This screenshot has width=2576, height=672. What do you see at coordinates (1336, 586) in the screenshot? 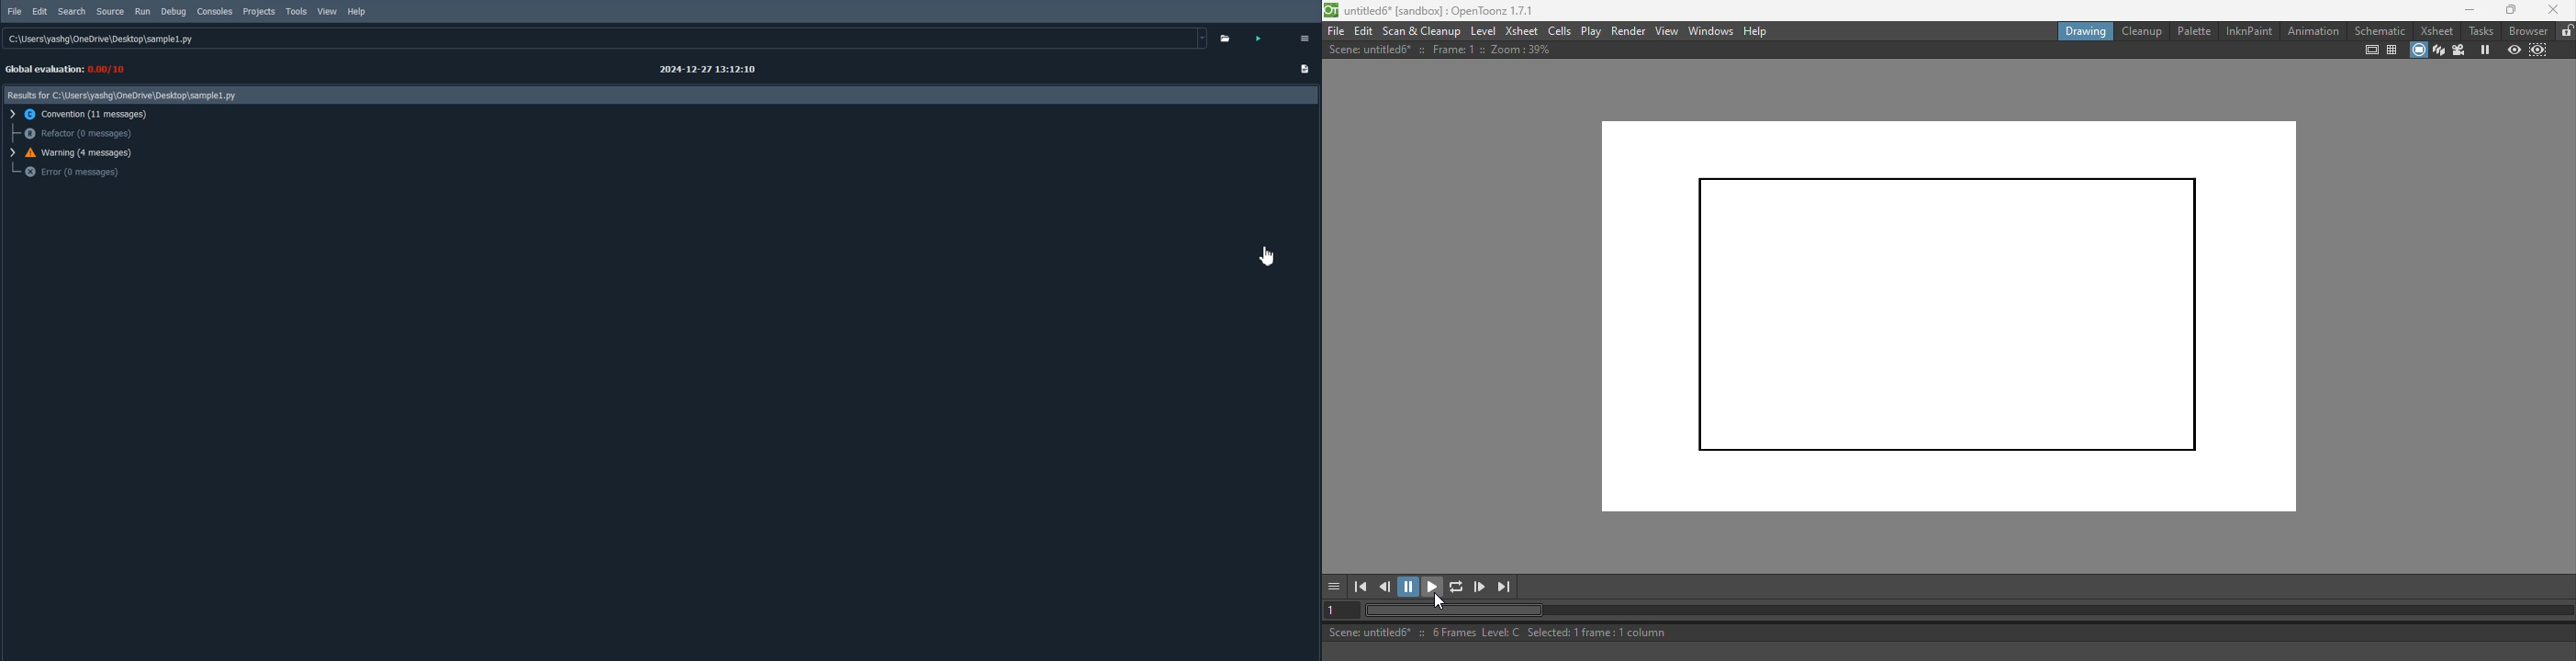
I see `More options` at bounding box center [1336, 586].